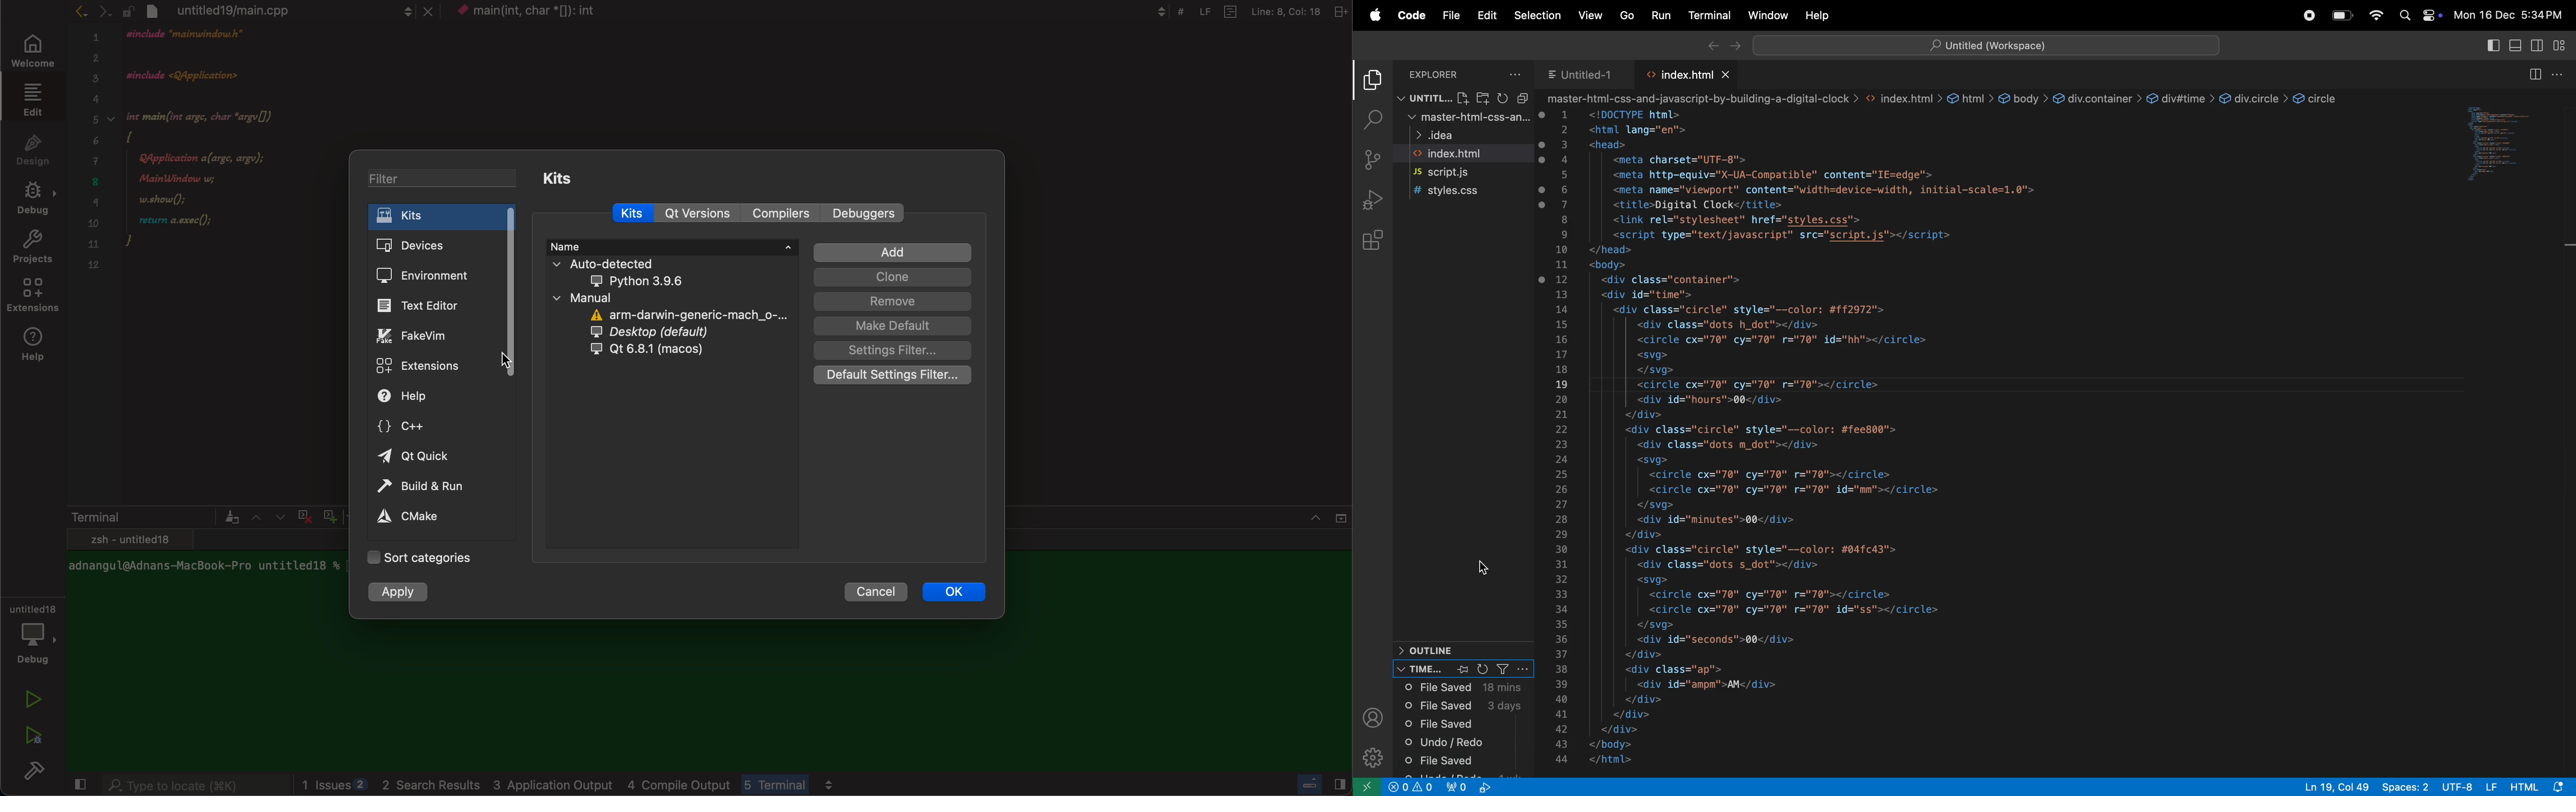 This screenshot has width=2576, height=812. I want to click on backward, so click(1711, 45).